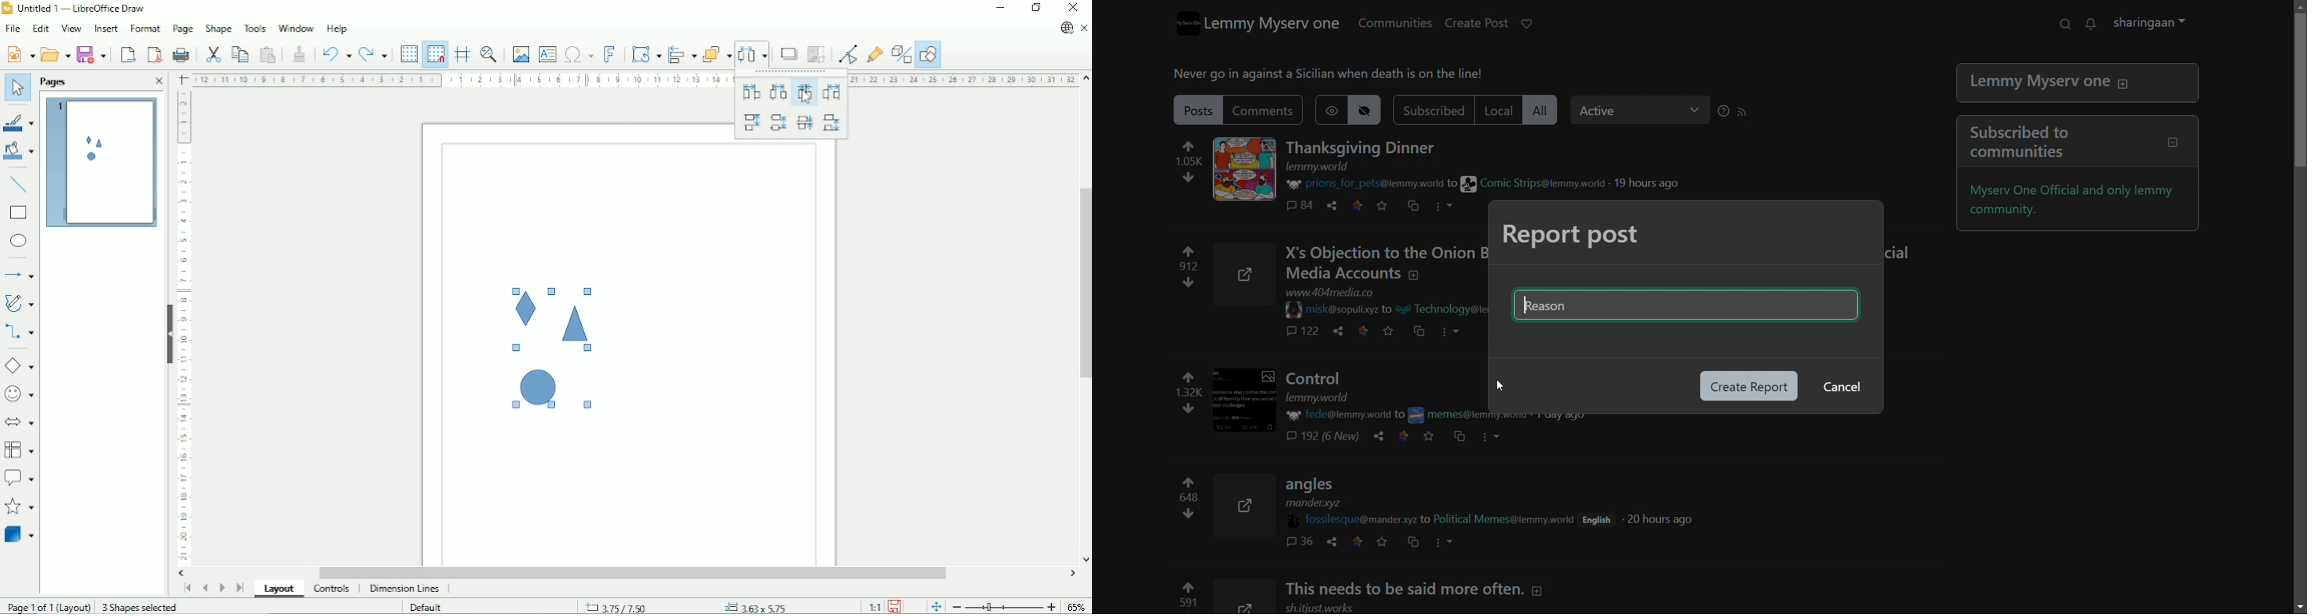  I want to click on Cross post, so click(1424, 332).